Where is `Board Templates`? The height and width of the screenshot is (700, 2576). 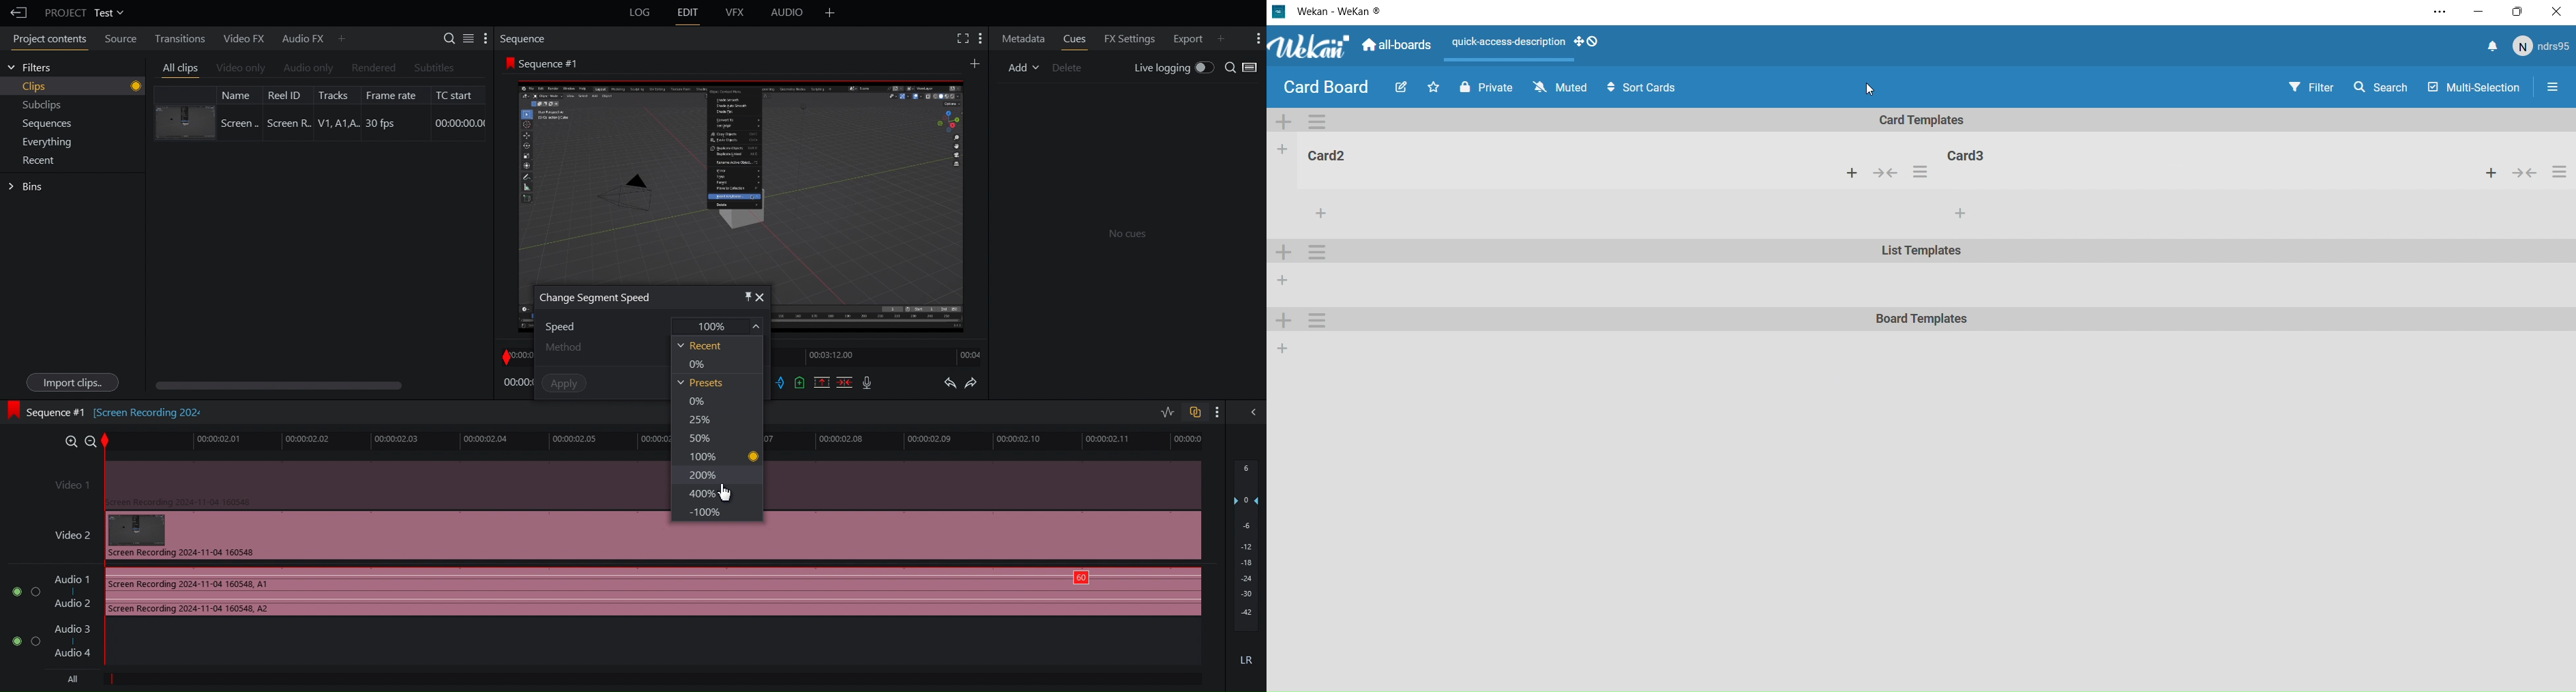
Board Templates is located at coordinates (1919, 320).